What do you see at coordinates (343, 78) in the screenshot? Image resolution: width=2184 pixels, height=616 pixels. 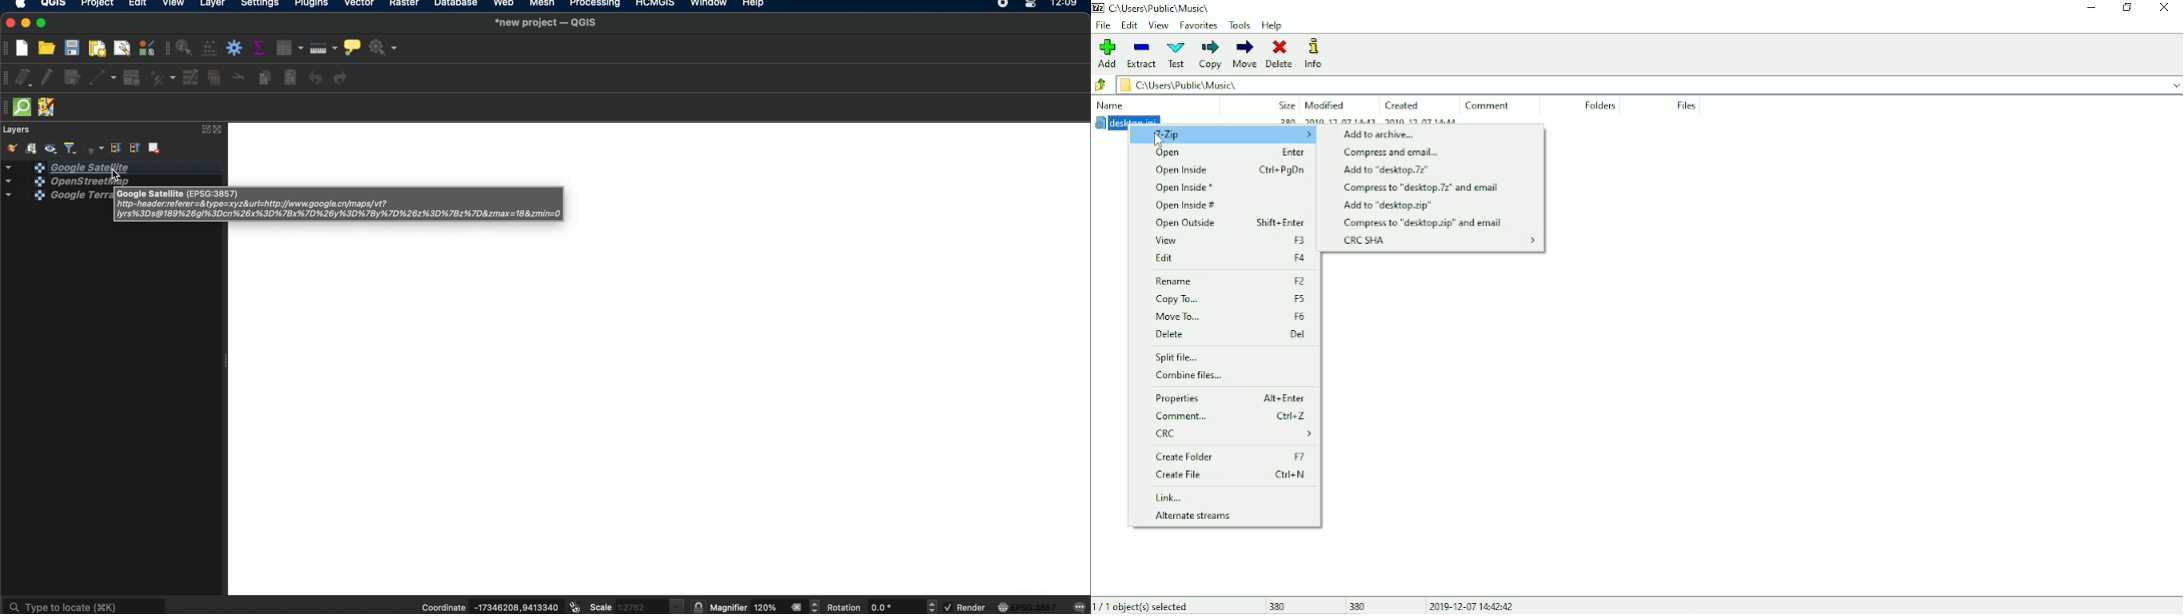 I see `redo` at bounding box center [343, 78].